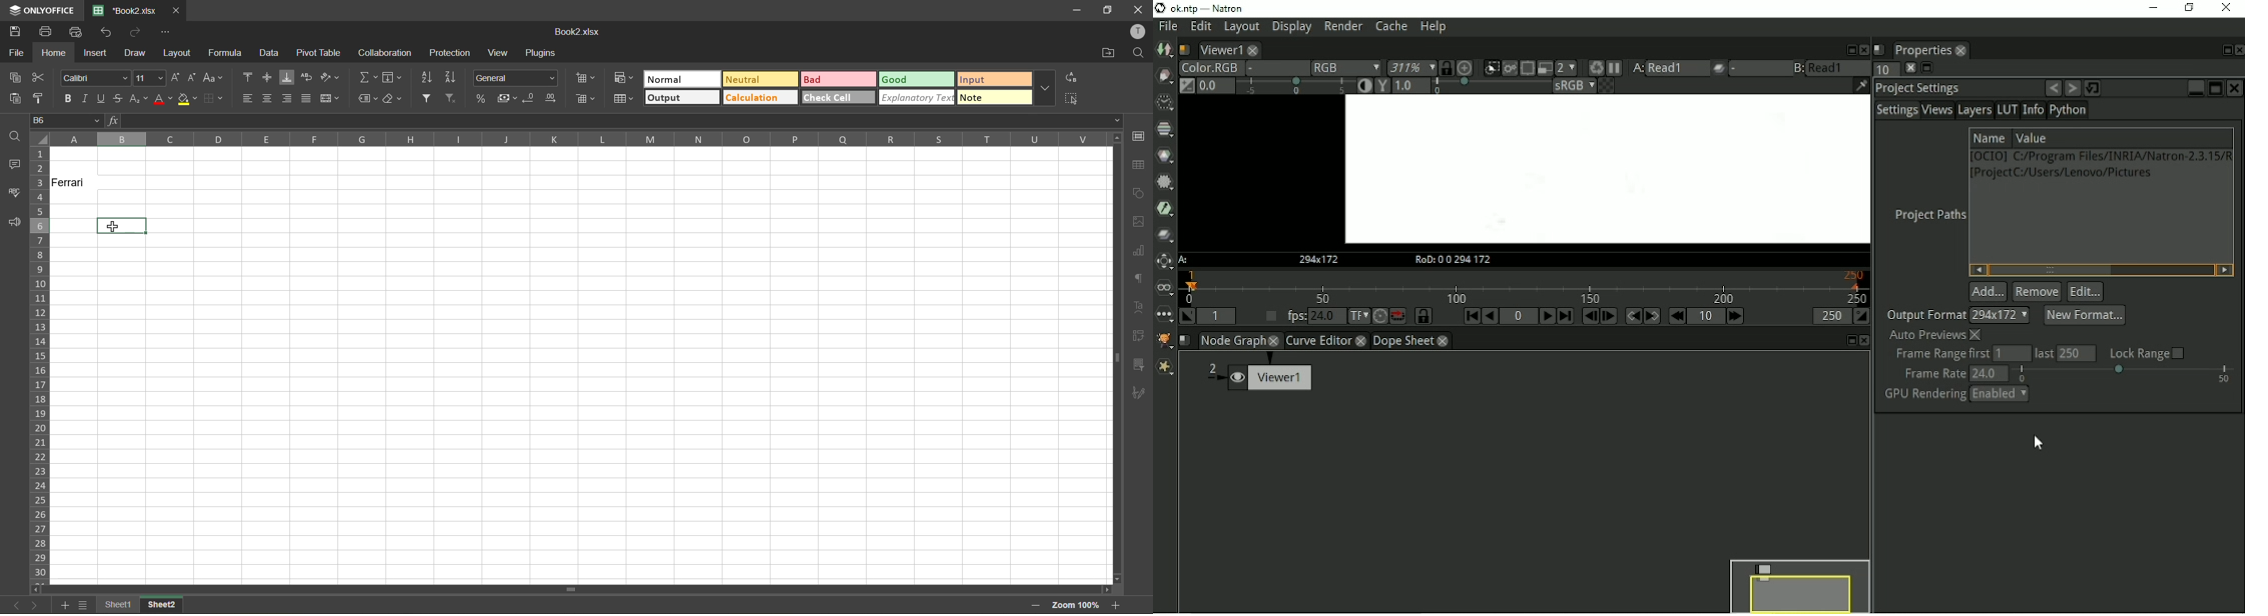  What do you see at coordinates (615, 121) in the screenshot?
I see `formula bar` at bounding box center [615, 121].